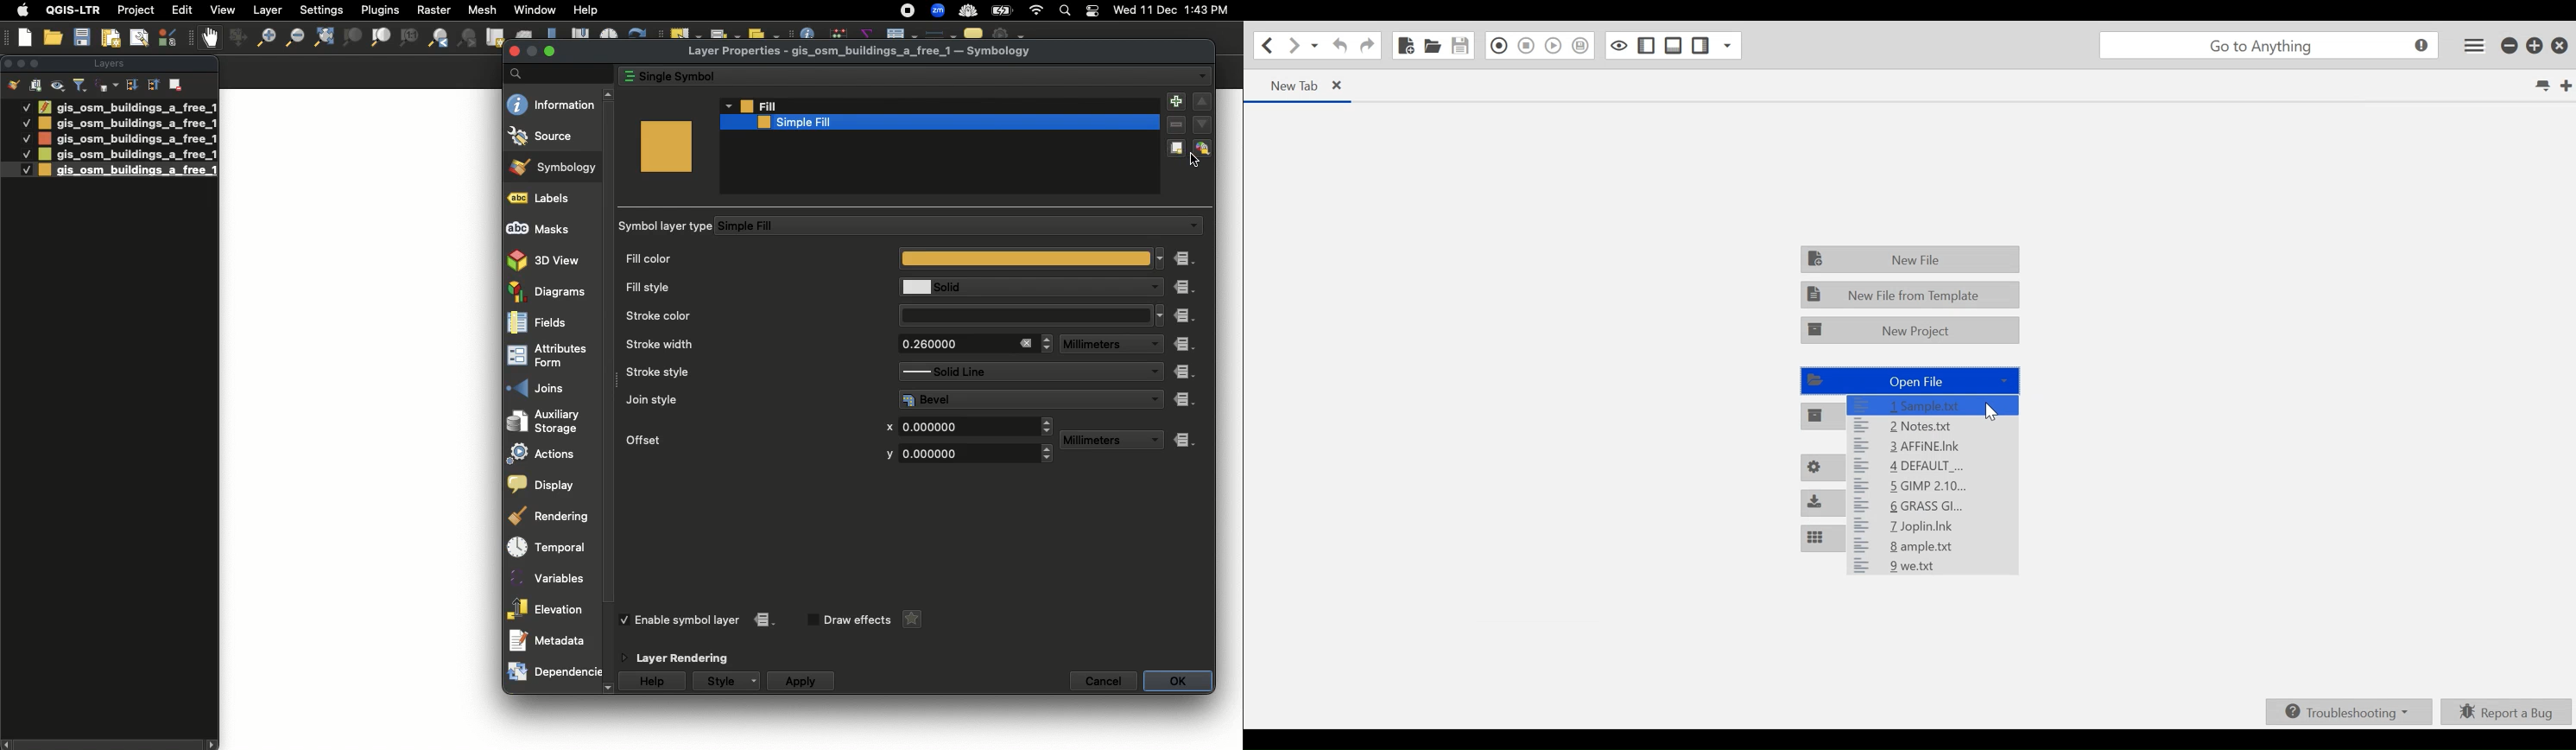 Image resolution: width=2576 pixels, height=756 pixels. What do you see at coordinates (14, 86) in the screenshot?
I see `Open the layer styling panel` at bounding box center [14, 86].